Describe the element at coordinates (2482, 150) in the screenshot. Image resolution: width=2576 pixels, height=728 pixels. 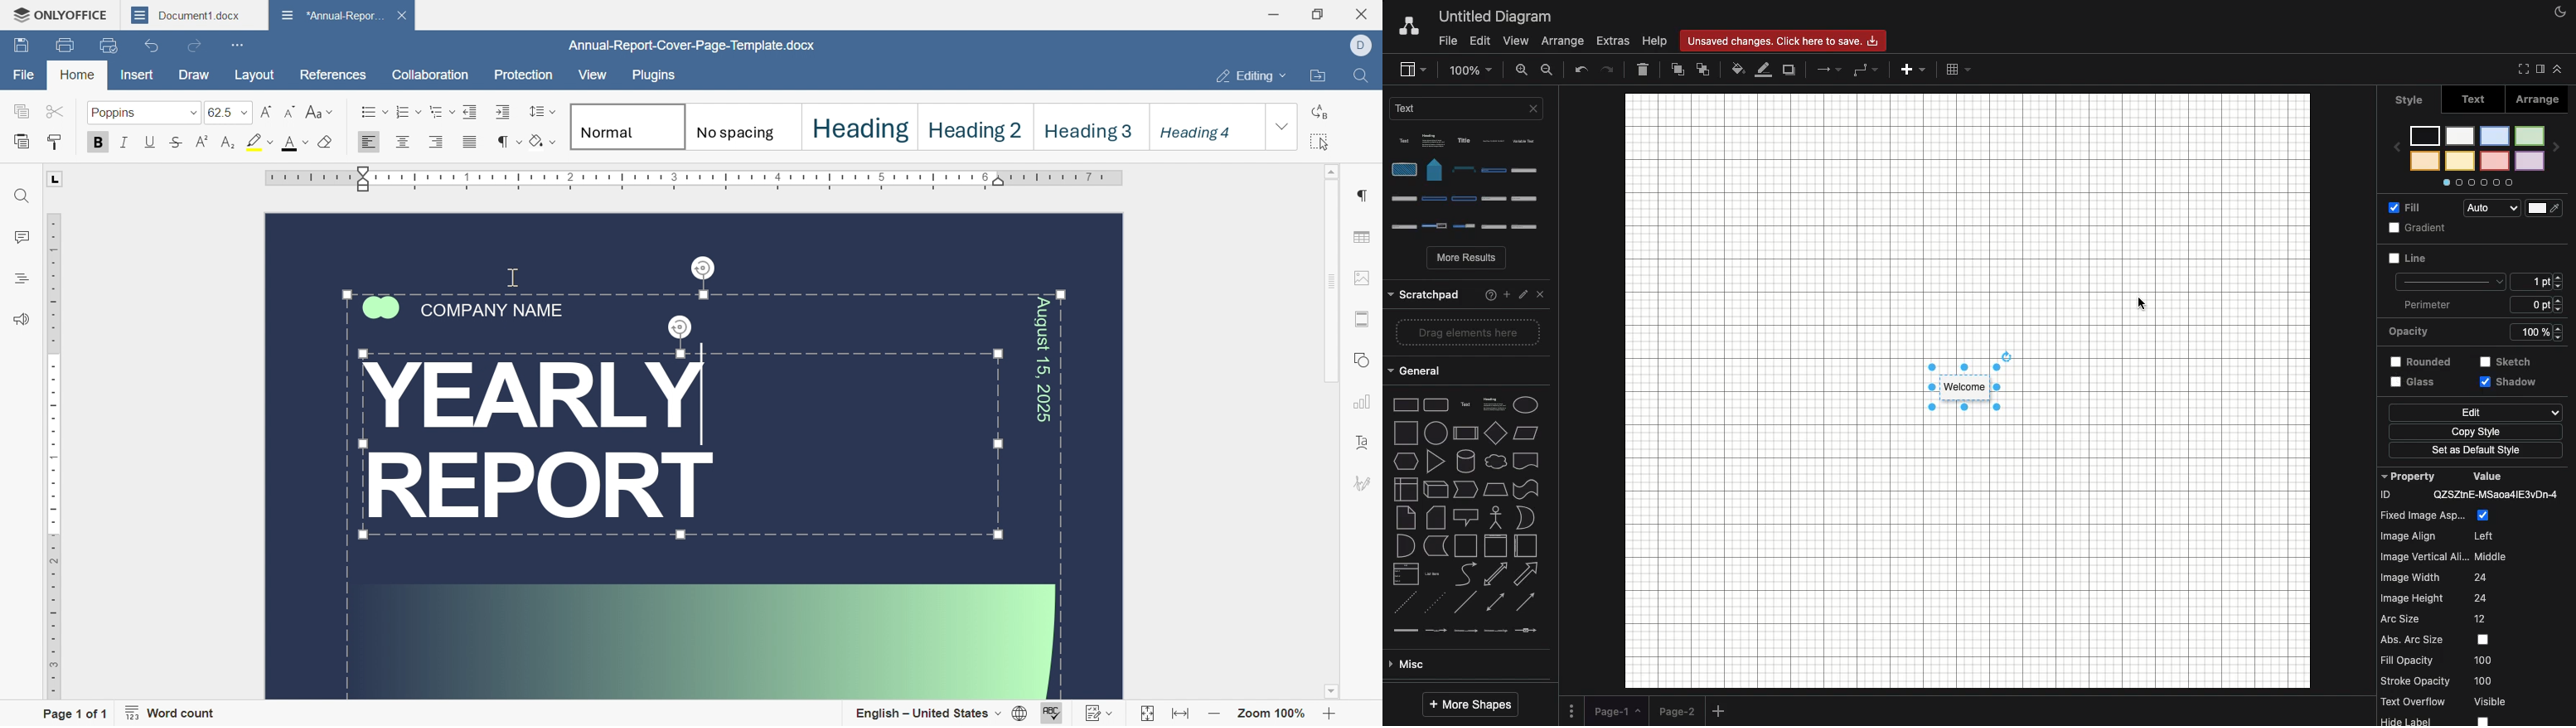
I see `Styles` at that location.